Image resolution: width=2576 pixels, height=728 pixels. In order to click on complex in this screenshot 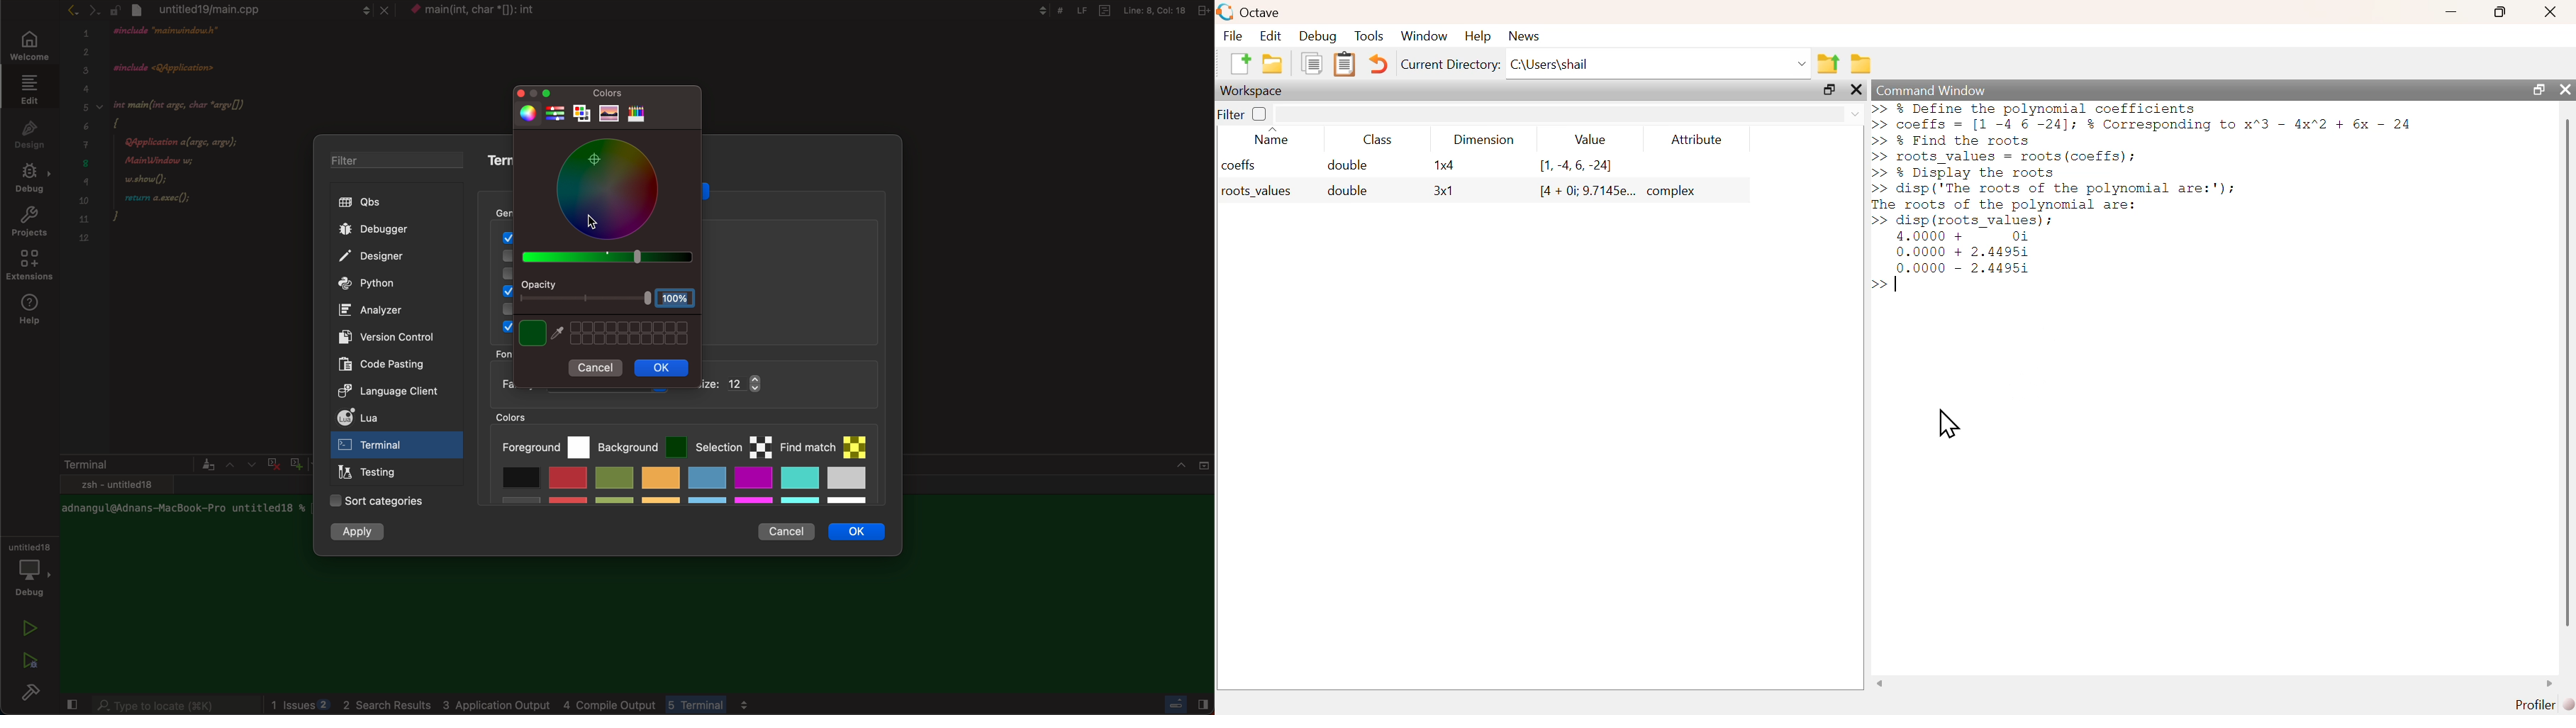, I will do `click(1674, 191)`.